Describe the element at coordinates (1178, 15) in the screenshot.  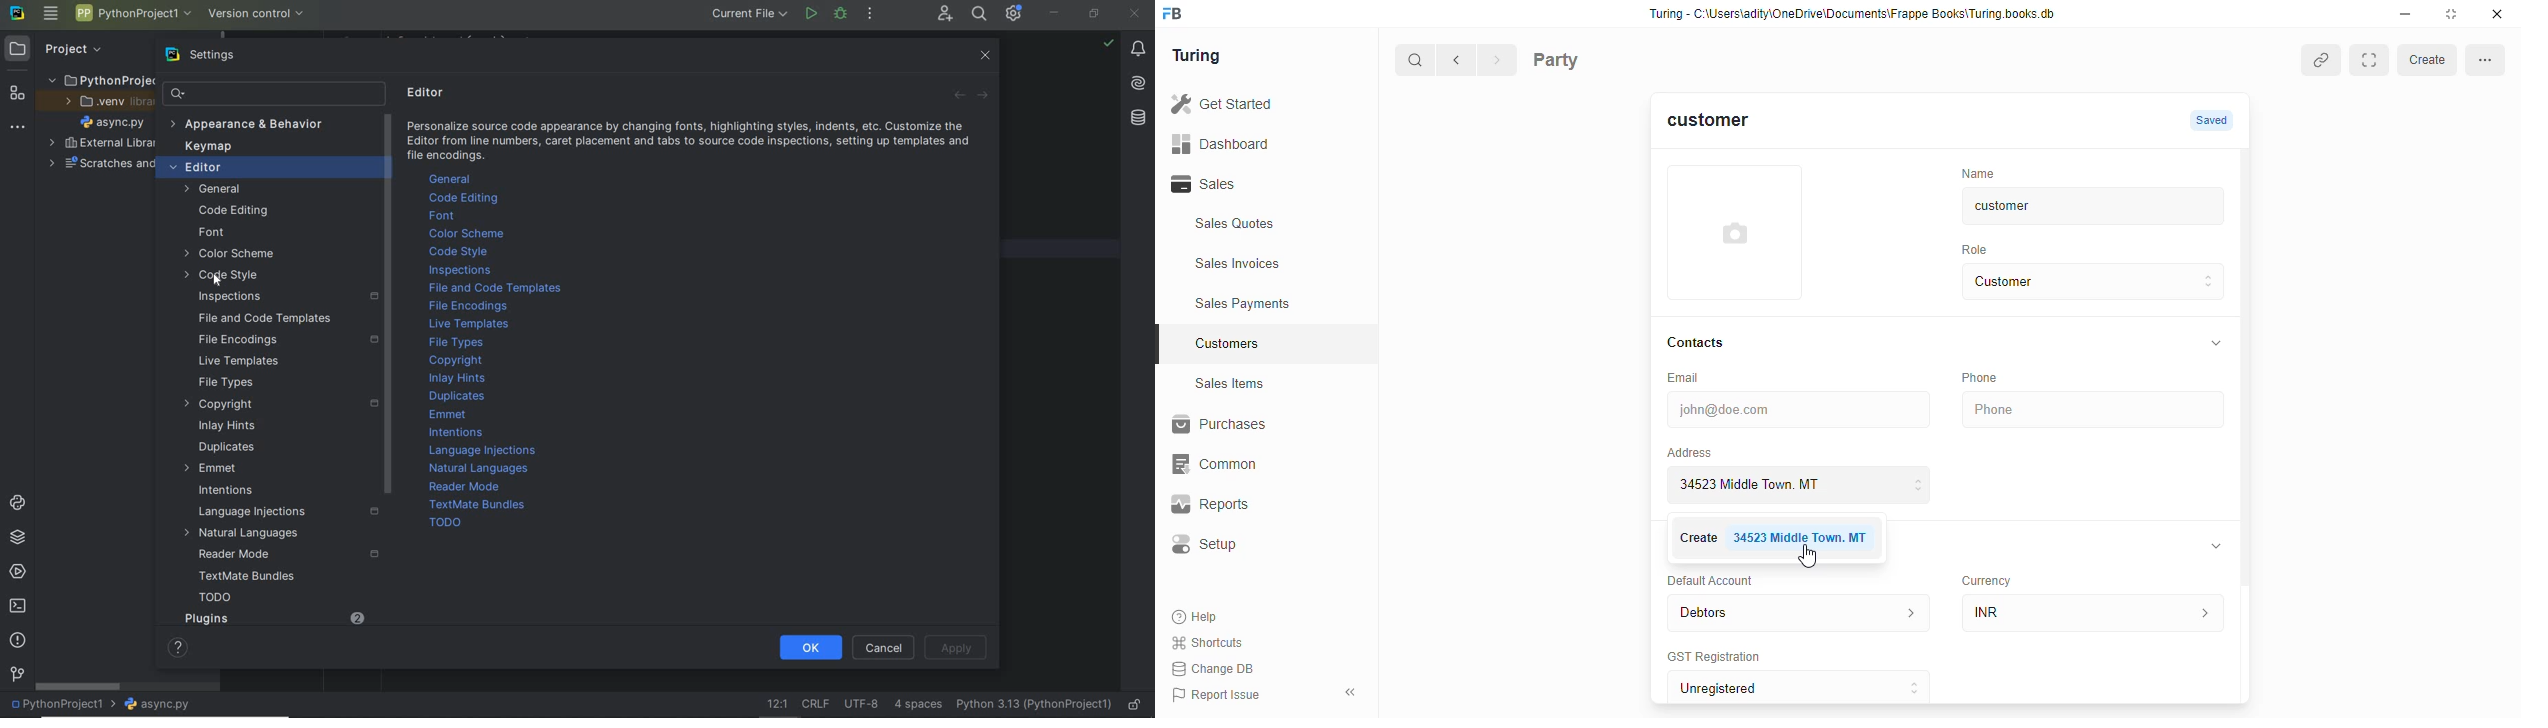
I see `frappebooks logo` at that location.